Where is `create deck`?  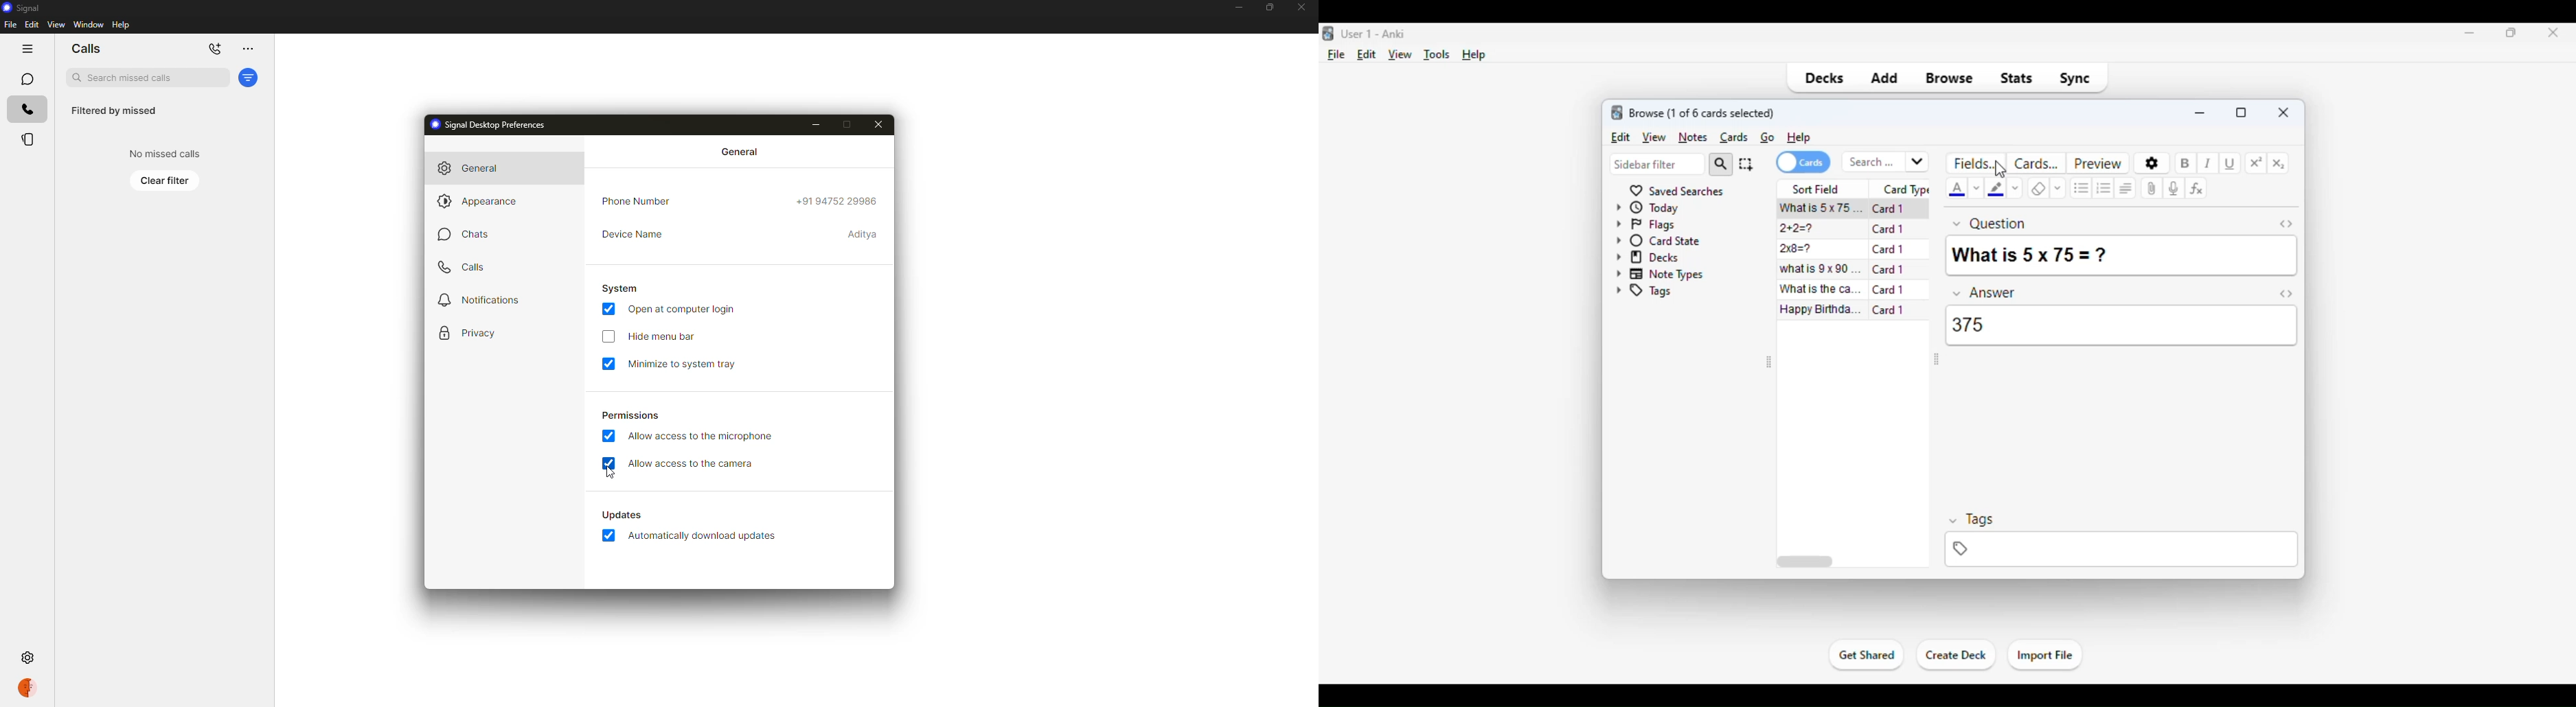
create deck is located at coordinates (1956, 655).